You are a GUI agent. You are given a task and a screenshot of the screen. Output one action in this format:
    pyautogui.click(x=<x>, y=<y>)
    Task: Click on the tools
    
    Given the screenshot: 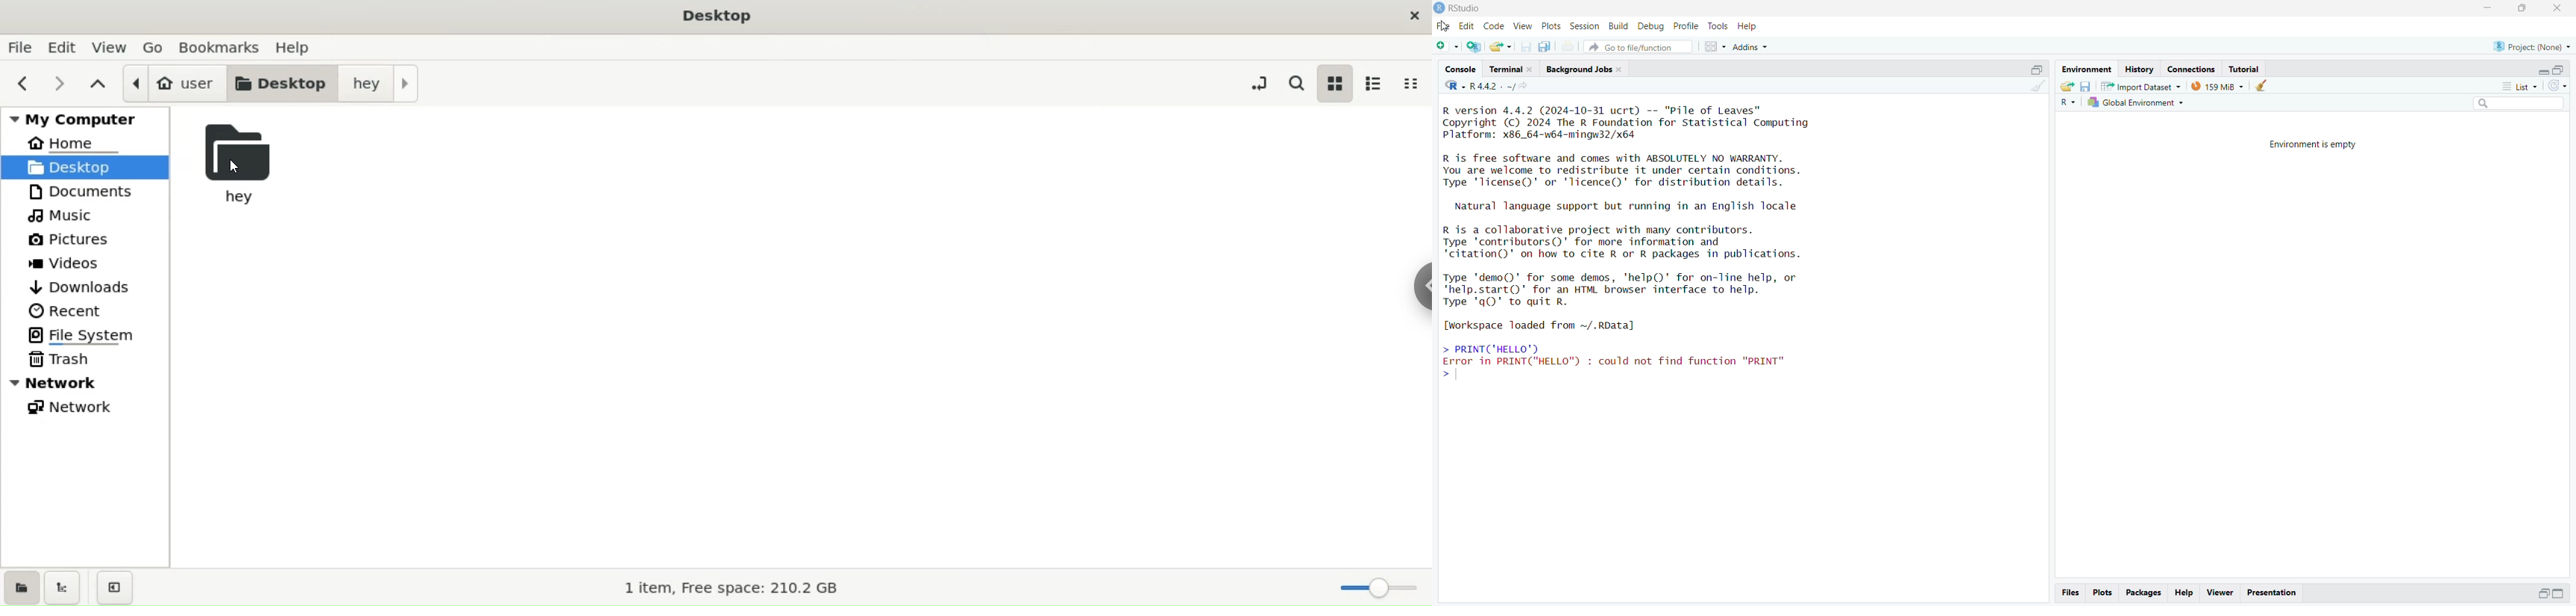 What is the action you would take?
    pyautogui.click(x=1719, y=26)
    